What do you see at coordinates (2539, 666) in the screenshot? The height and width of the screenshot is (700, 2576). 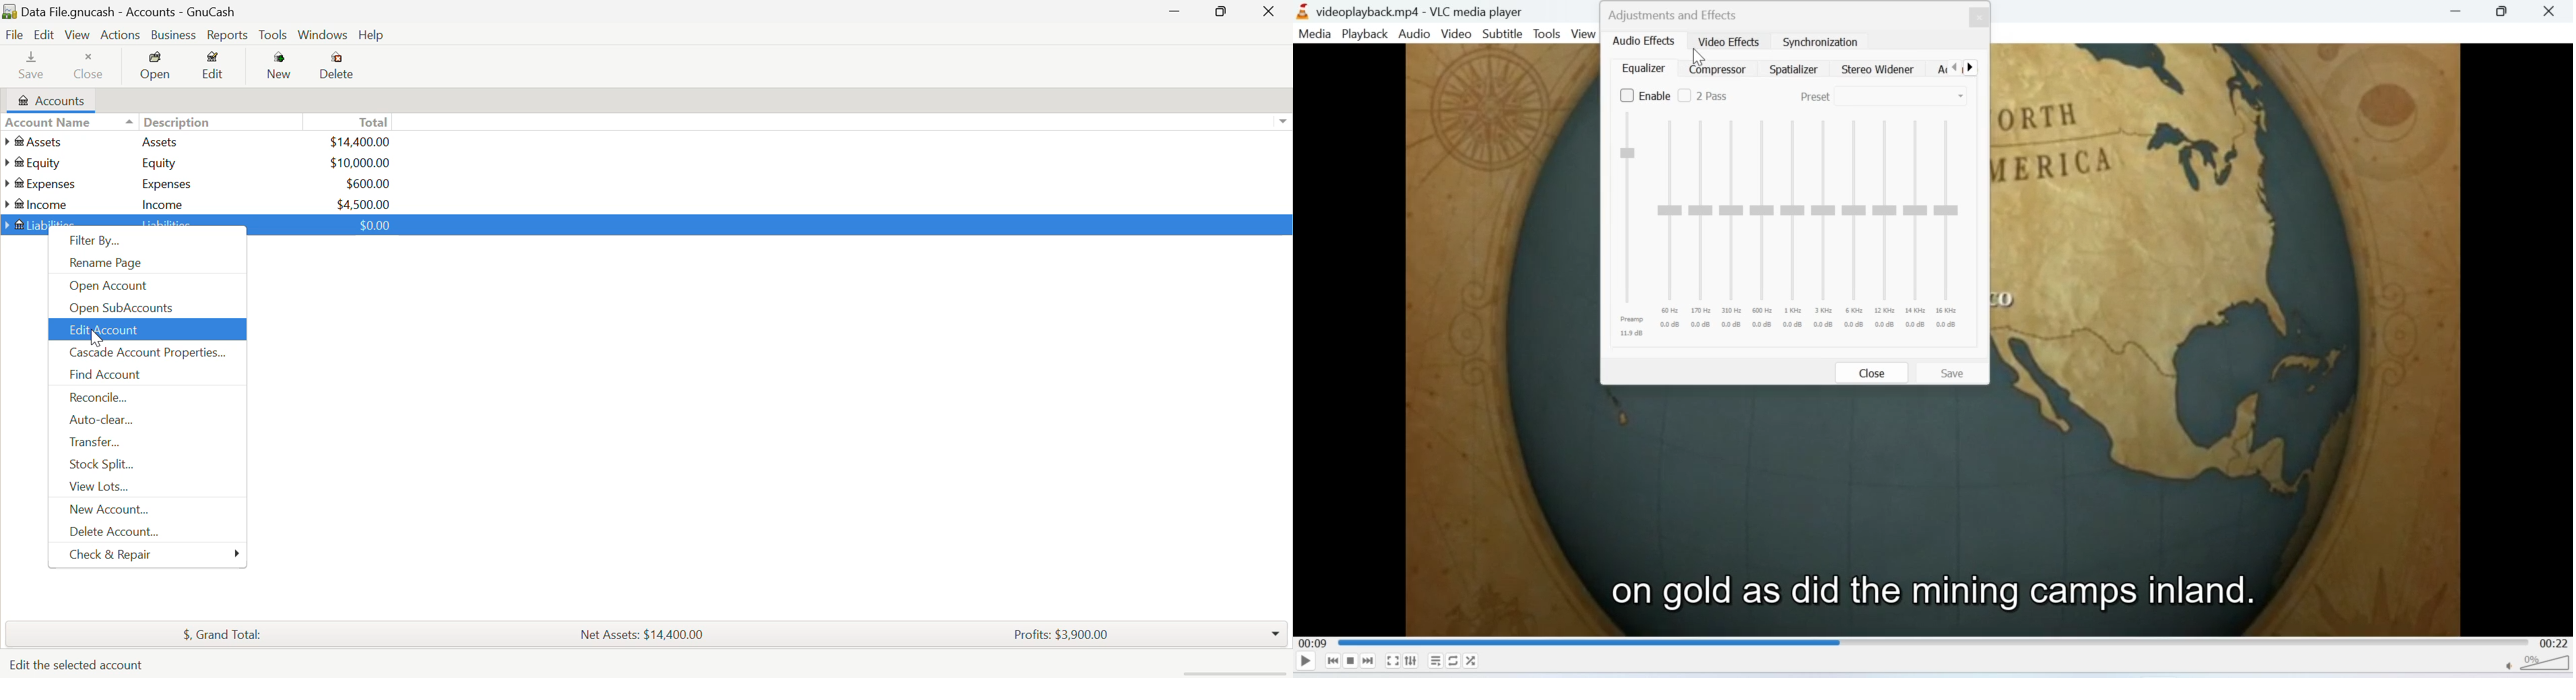 I see `Volume` at bounding box center [2539, 666].